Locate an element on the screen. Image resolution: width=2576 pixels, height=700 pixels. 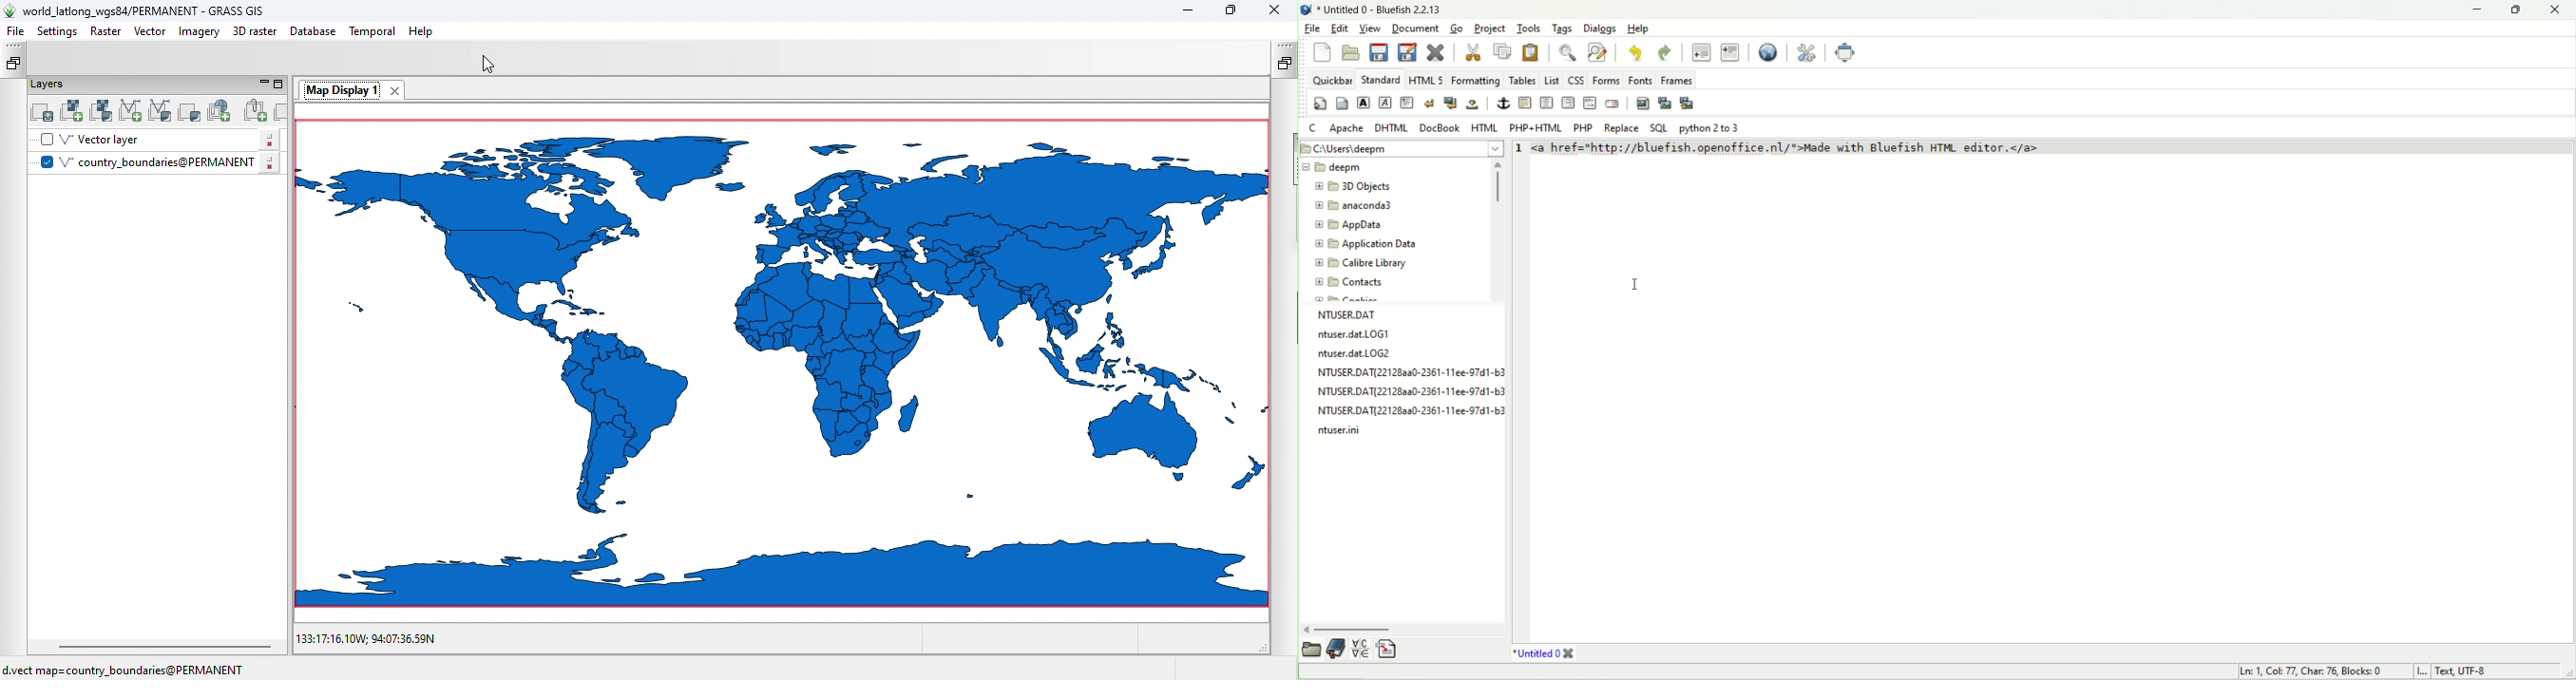
right justify is located at coordinates (1569, 104).